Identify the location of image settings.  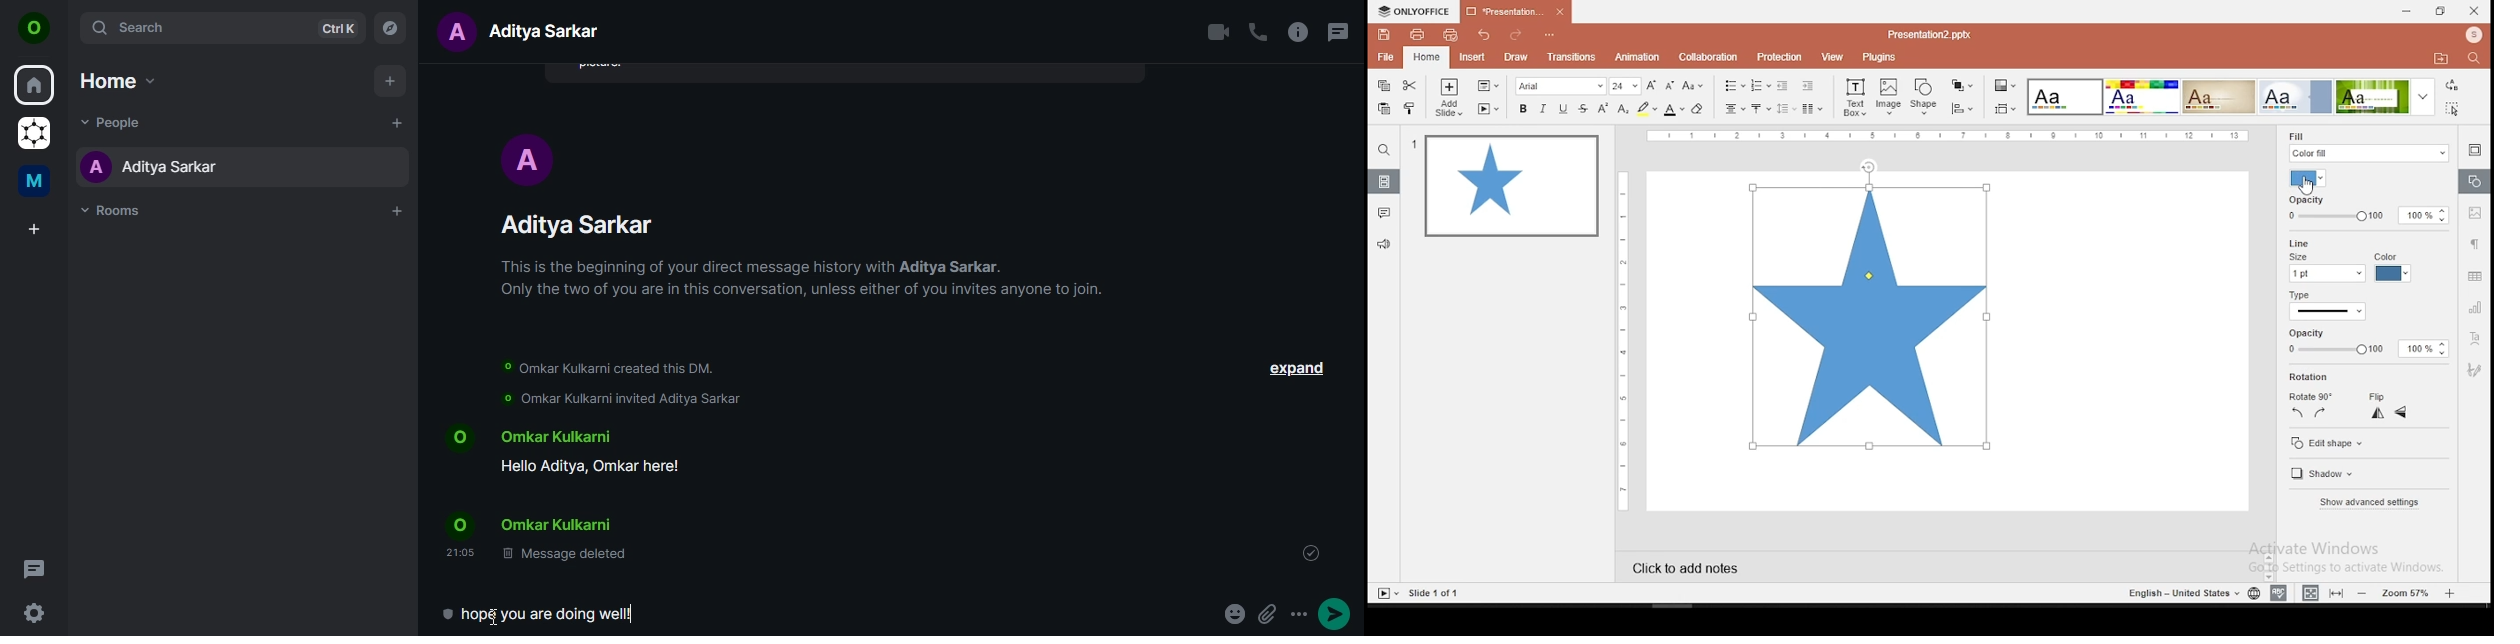
(2476, 213).